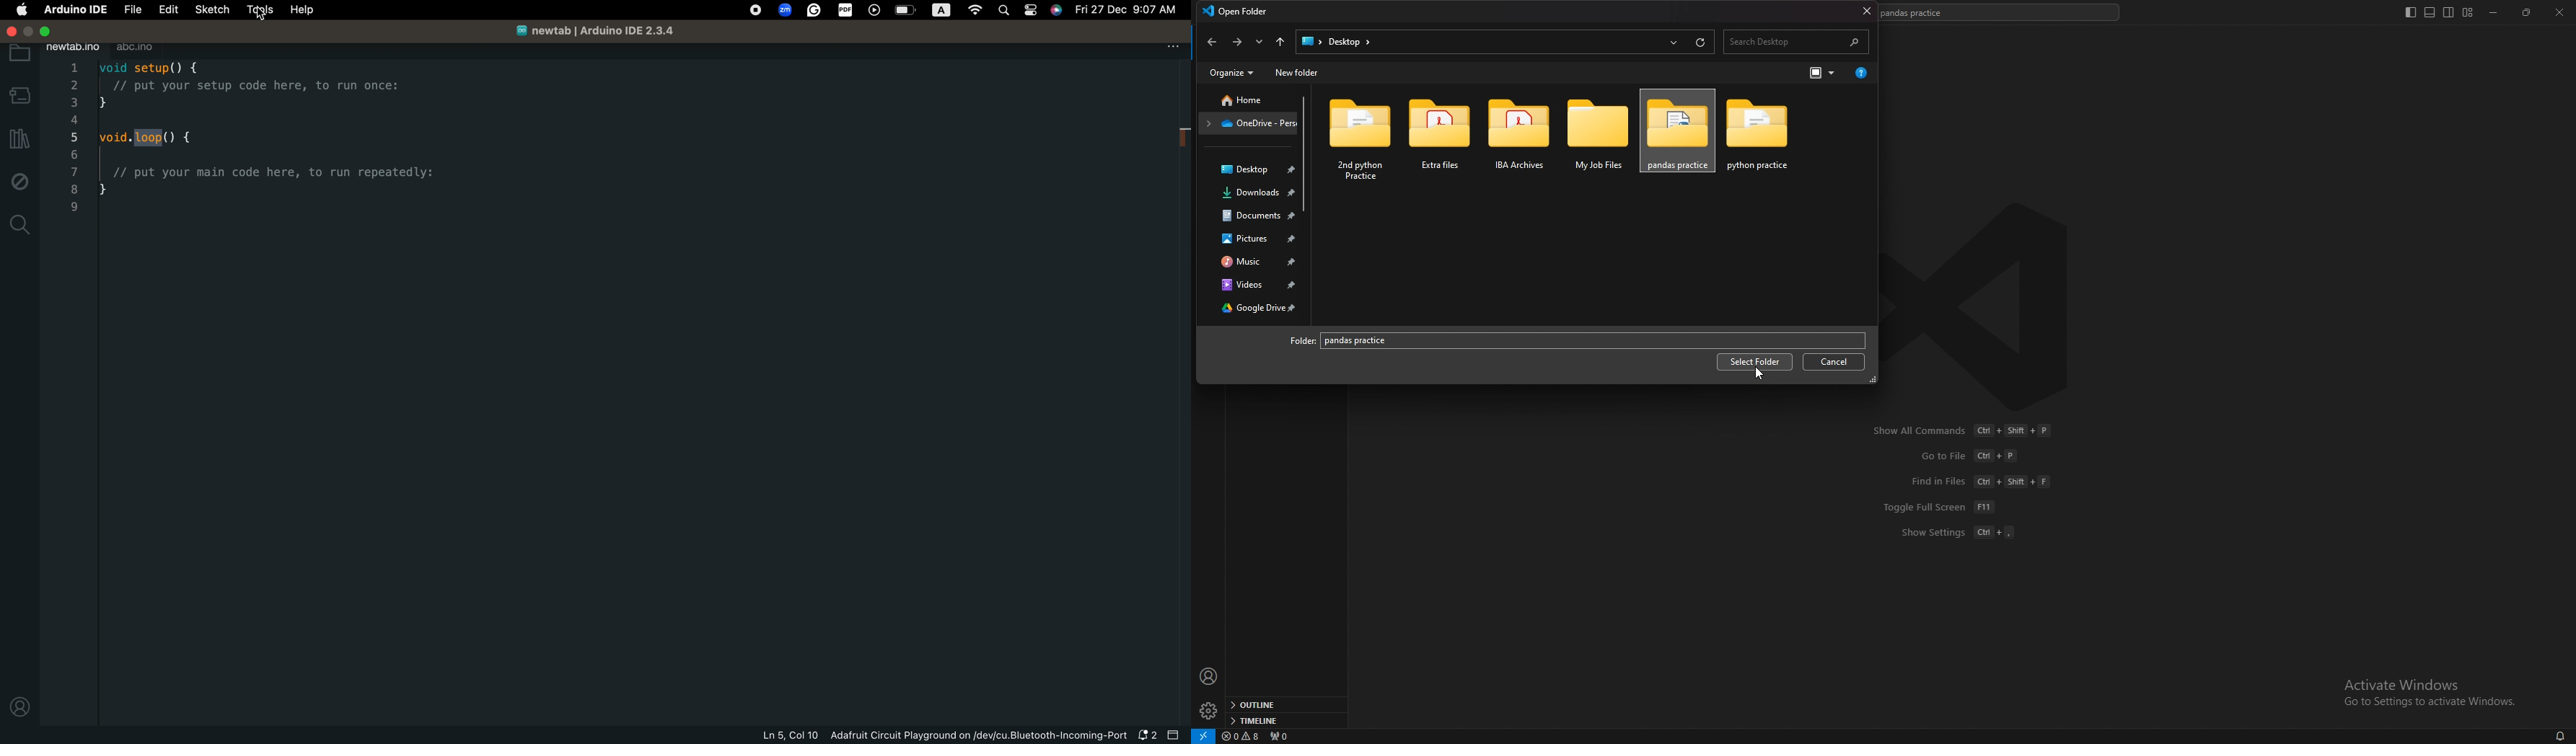  What do you see at coordinates (1798, 42) in the screenshot?
I see `search desktop` at bounding box center [1798, 42].